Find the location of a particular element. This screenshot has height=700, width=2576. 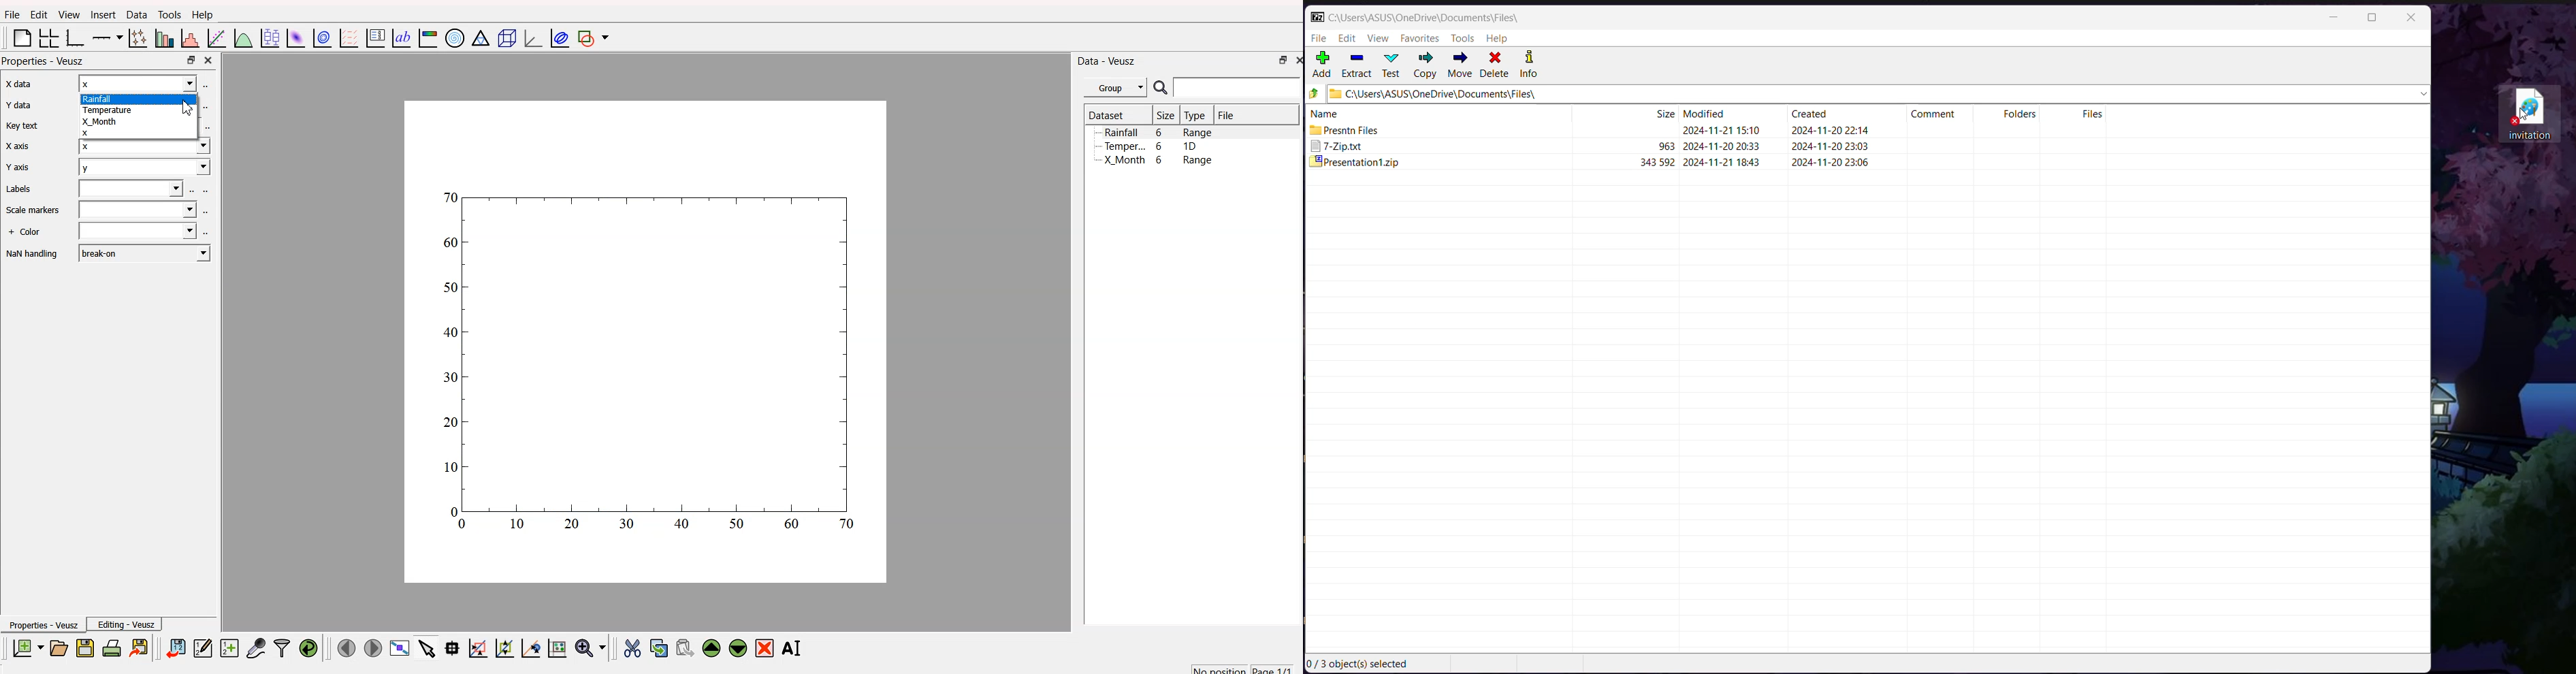

View is located at coordinates (1379, 38).